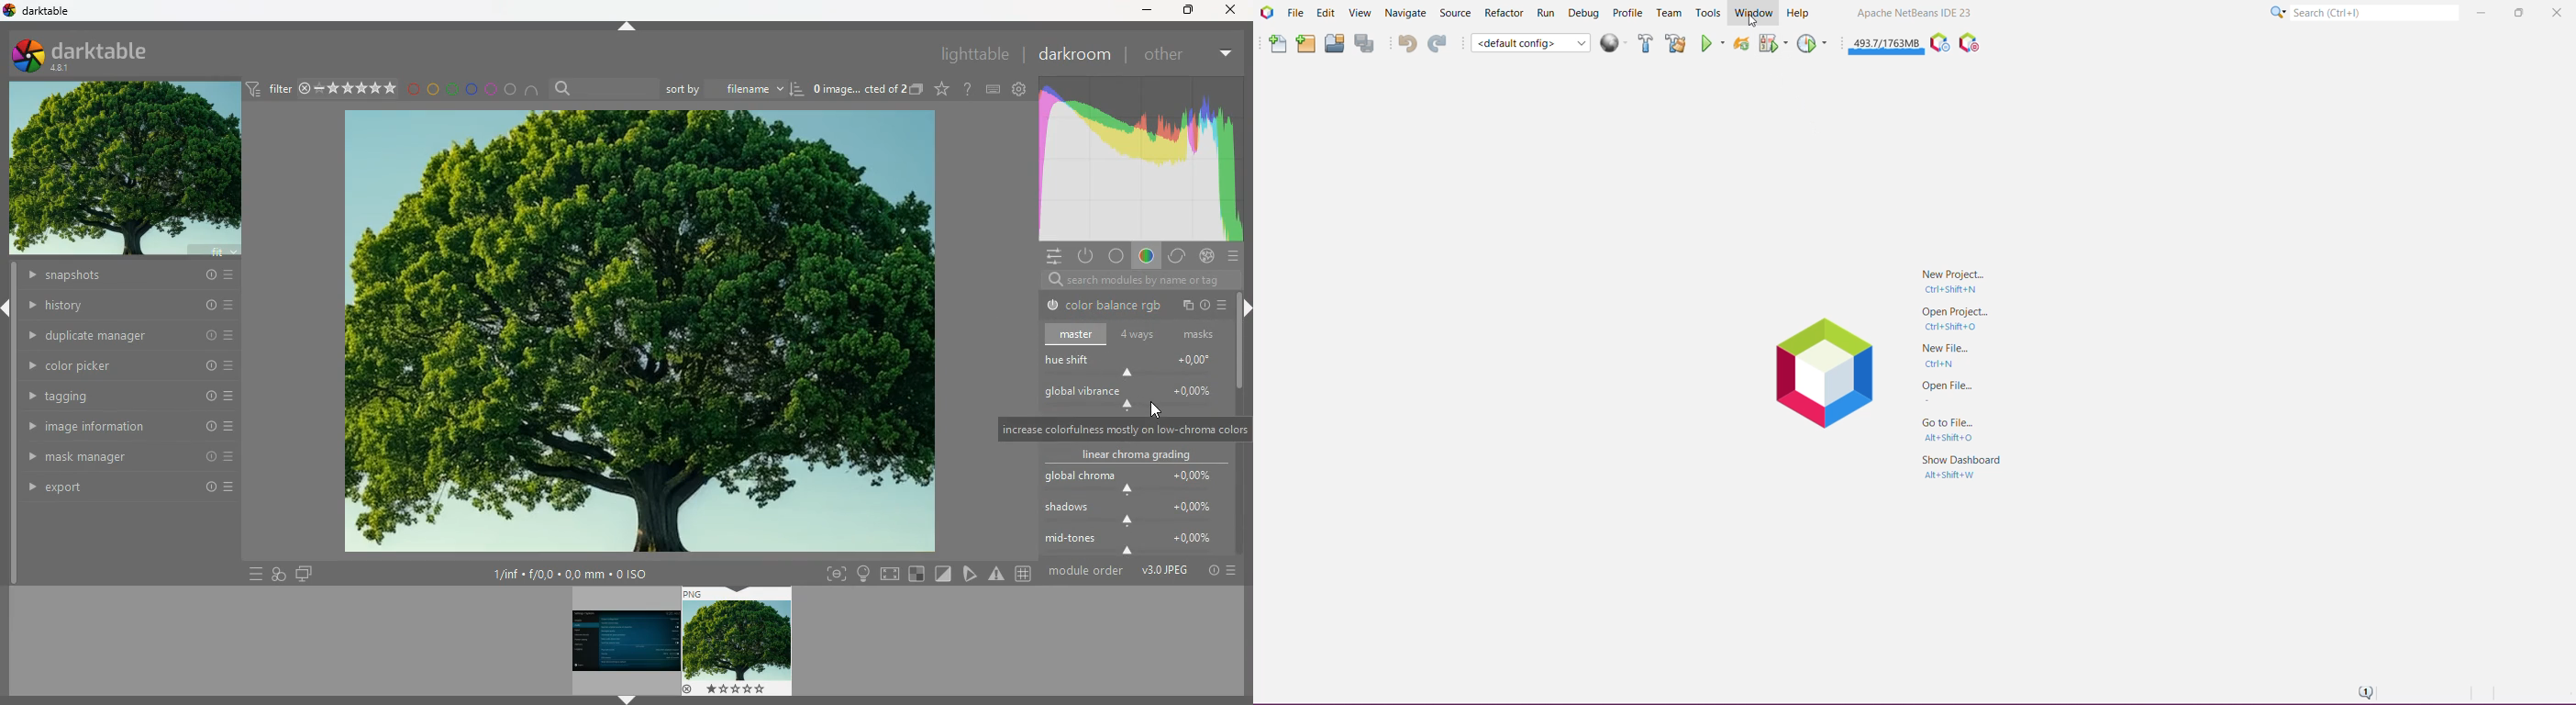  Describe the element at coordinates (1136, 544) in the screenshot. I see `mid tones` at that location.